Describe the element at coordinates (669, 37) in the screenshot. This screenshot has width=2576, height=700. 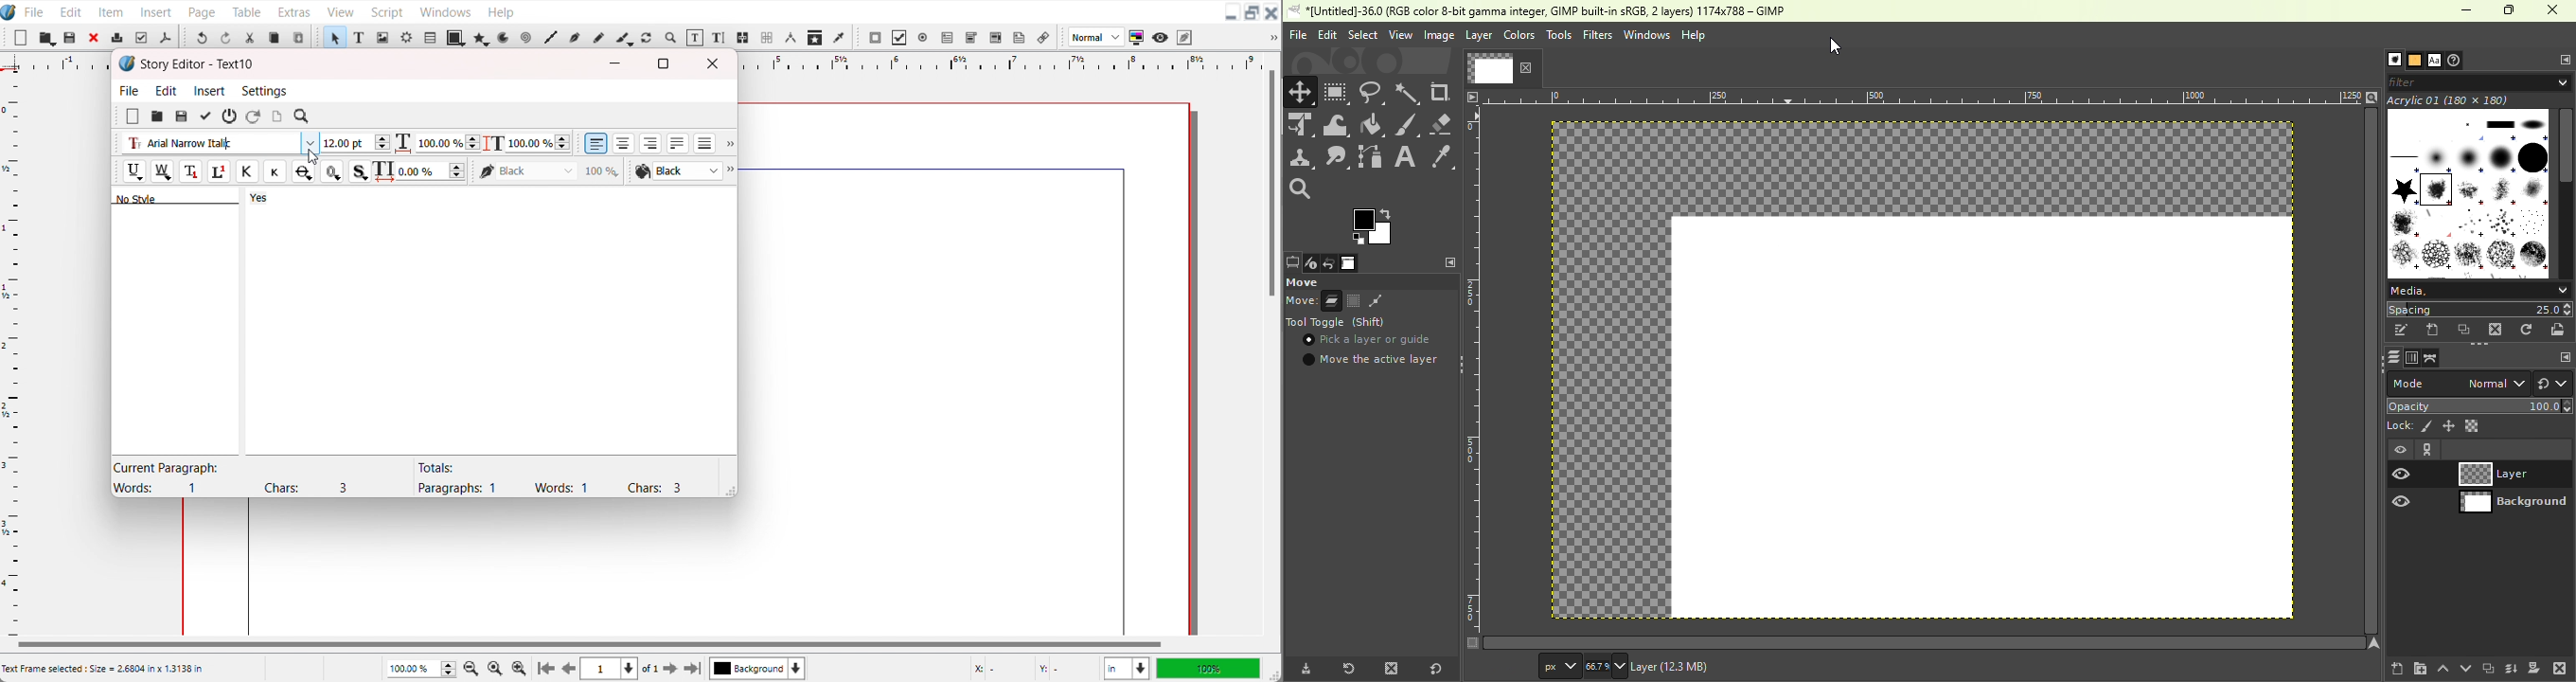
I see `Zoom in or out` at that location.